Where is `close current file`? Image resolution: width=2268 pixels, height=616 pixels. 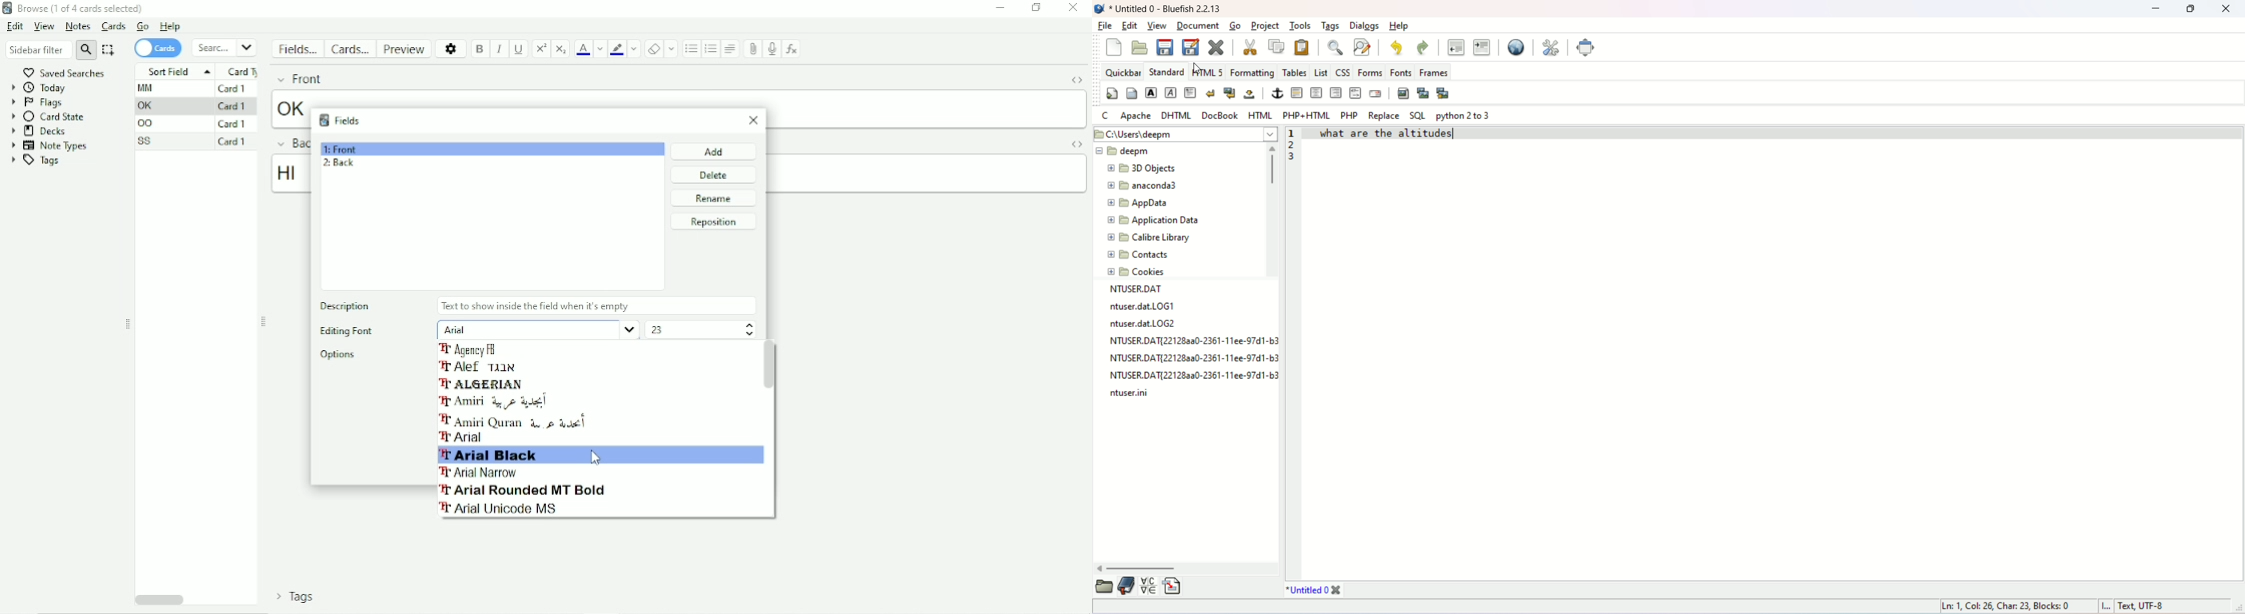 close current file is located at coordinates (1215, 47).